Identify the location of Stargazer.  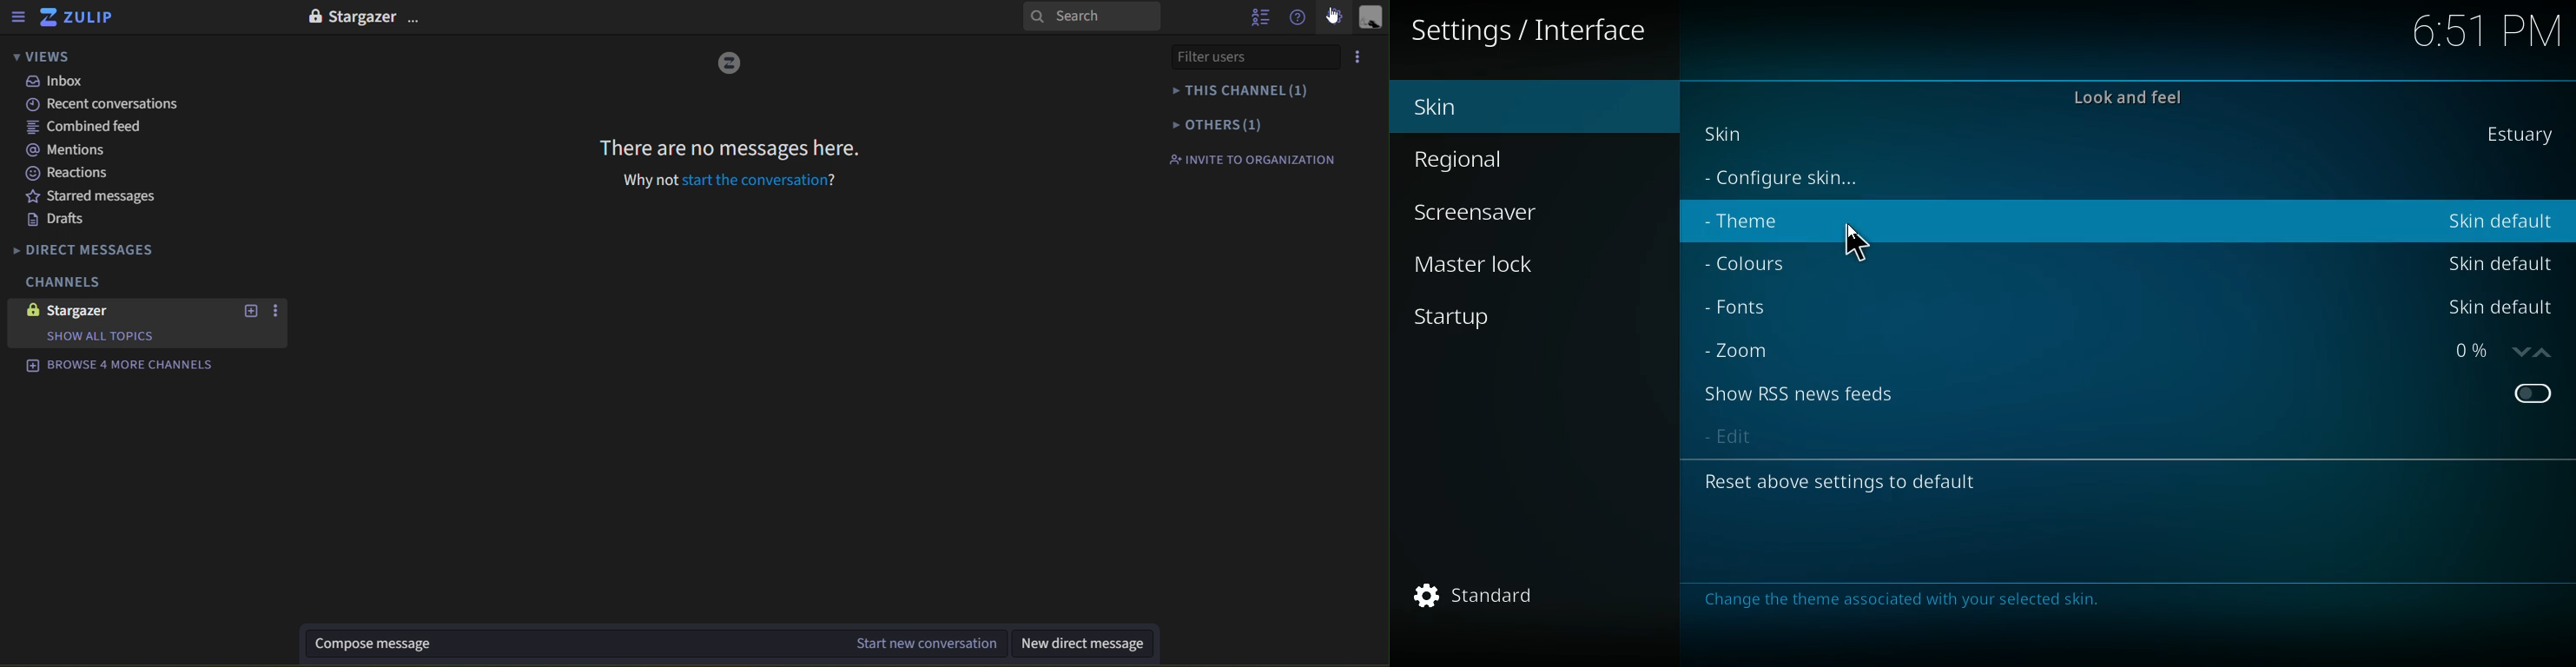
(367, 18).